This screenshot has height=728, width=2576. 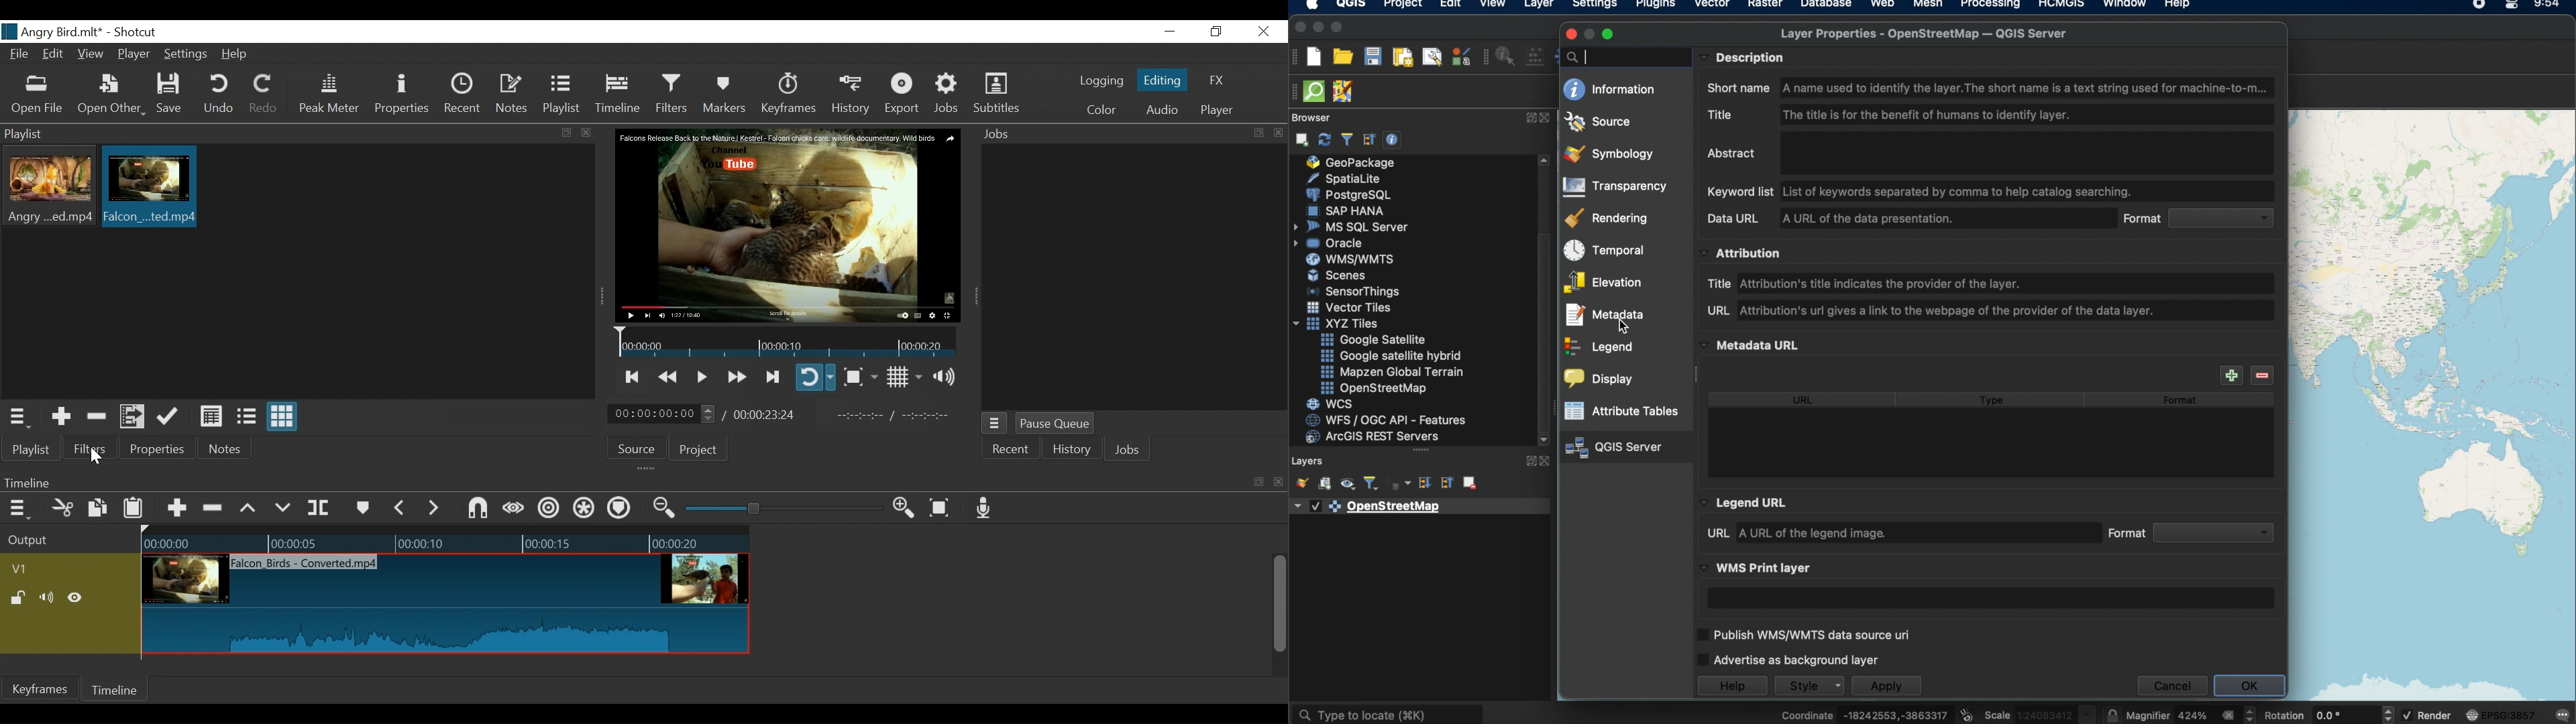 I want to click on URL attribute, so click(x=1933, y=312).